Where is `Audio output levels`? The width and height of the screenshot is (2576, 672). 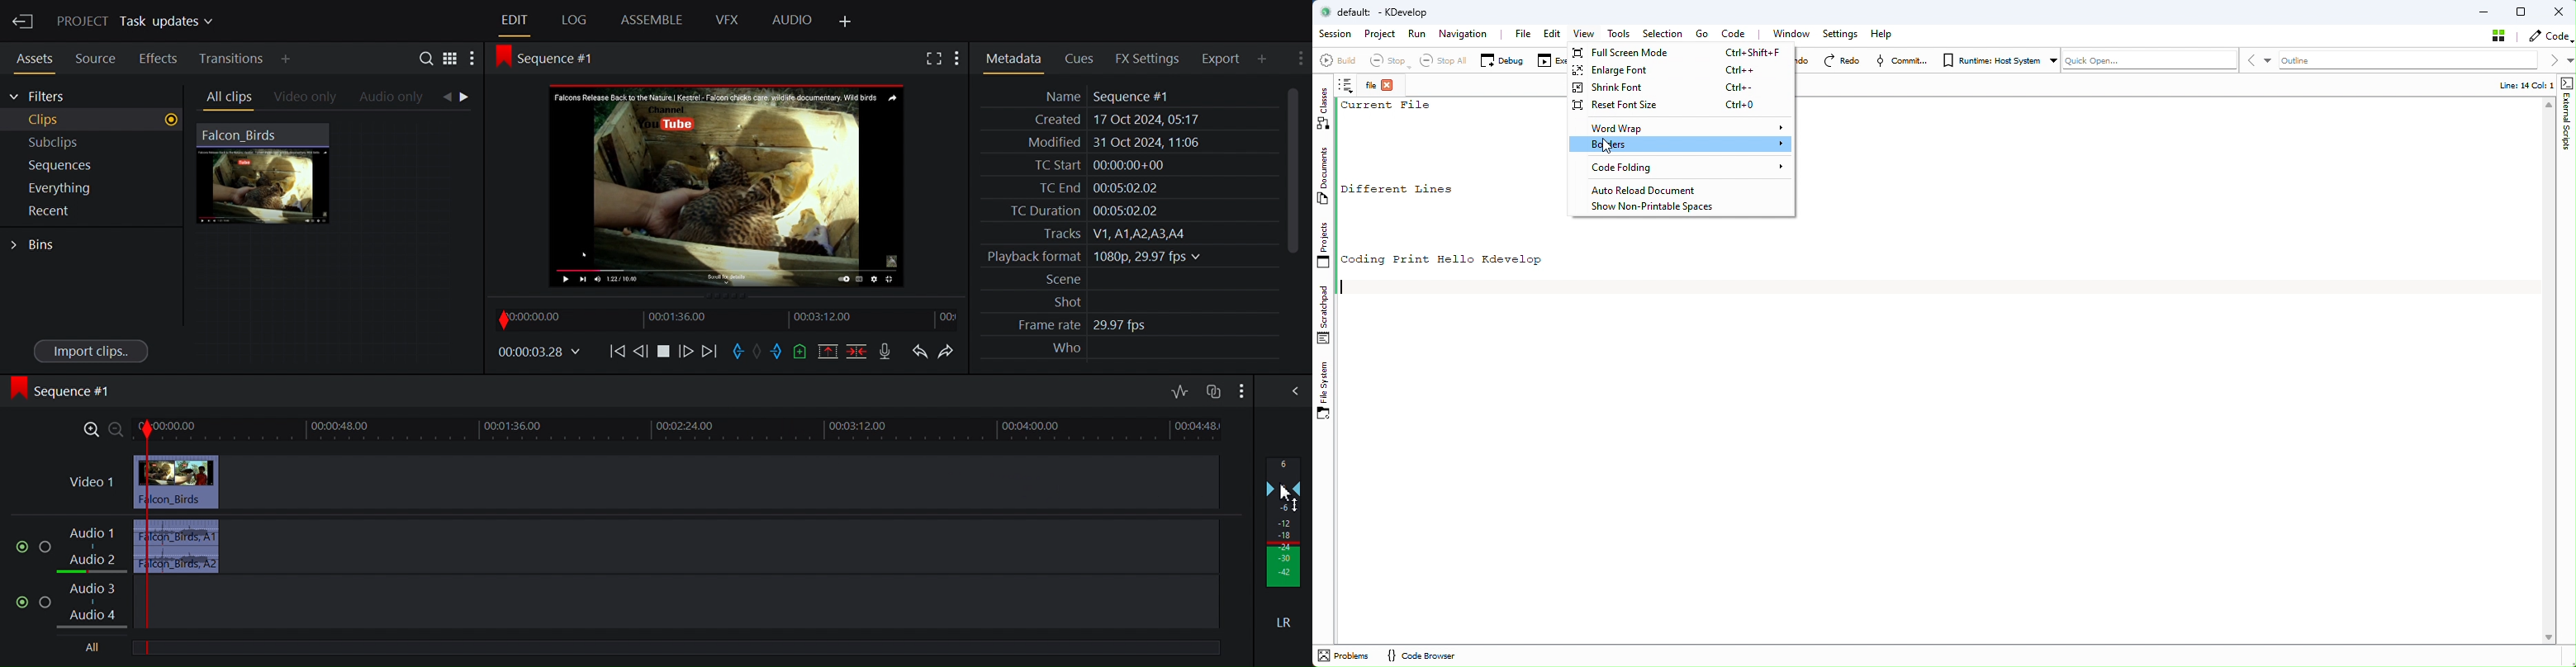
Audio output levels is located at coordinates (1284, 523).